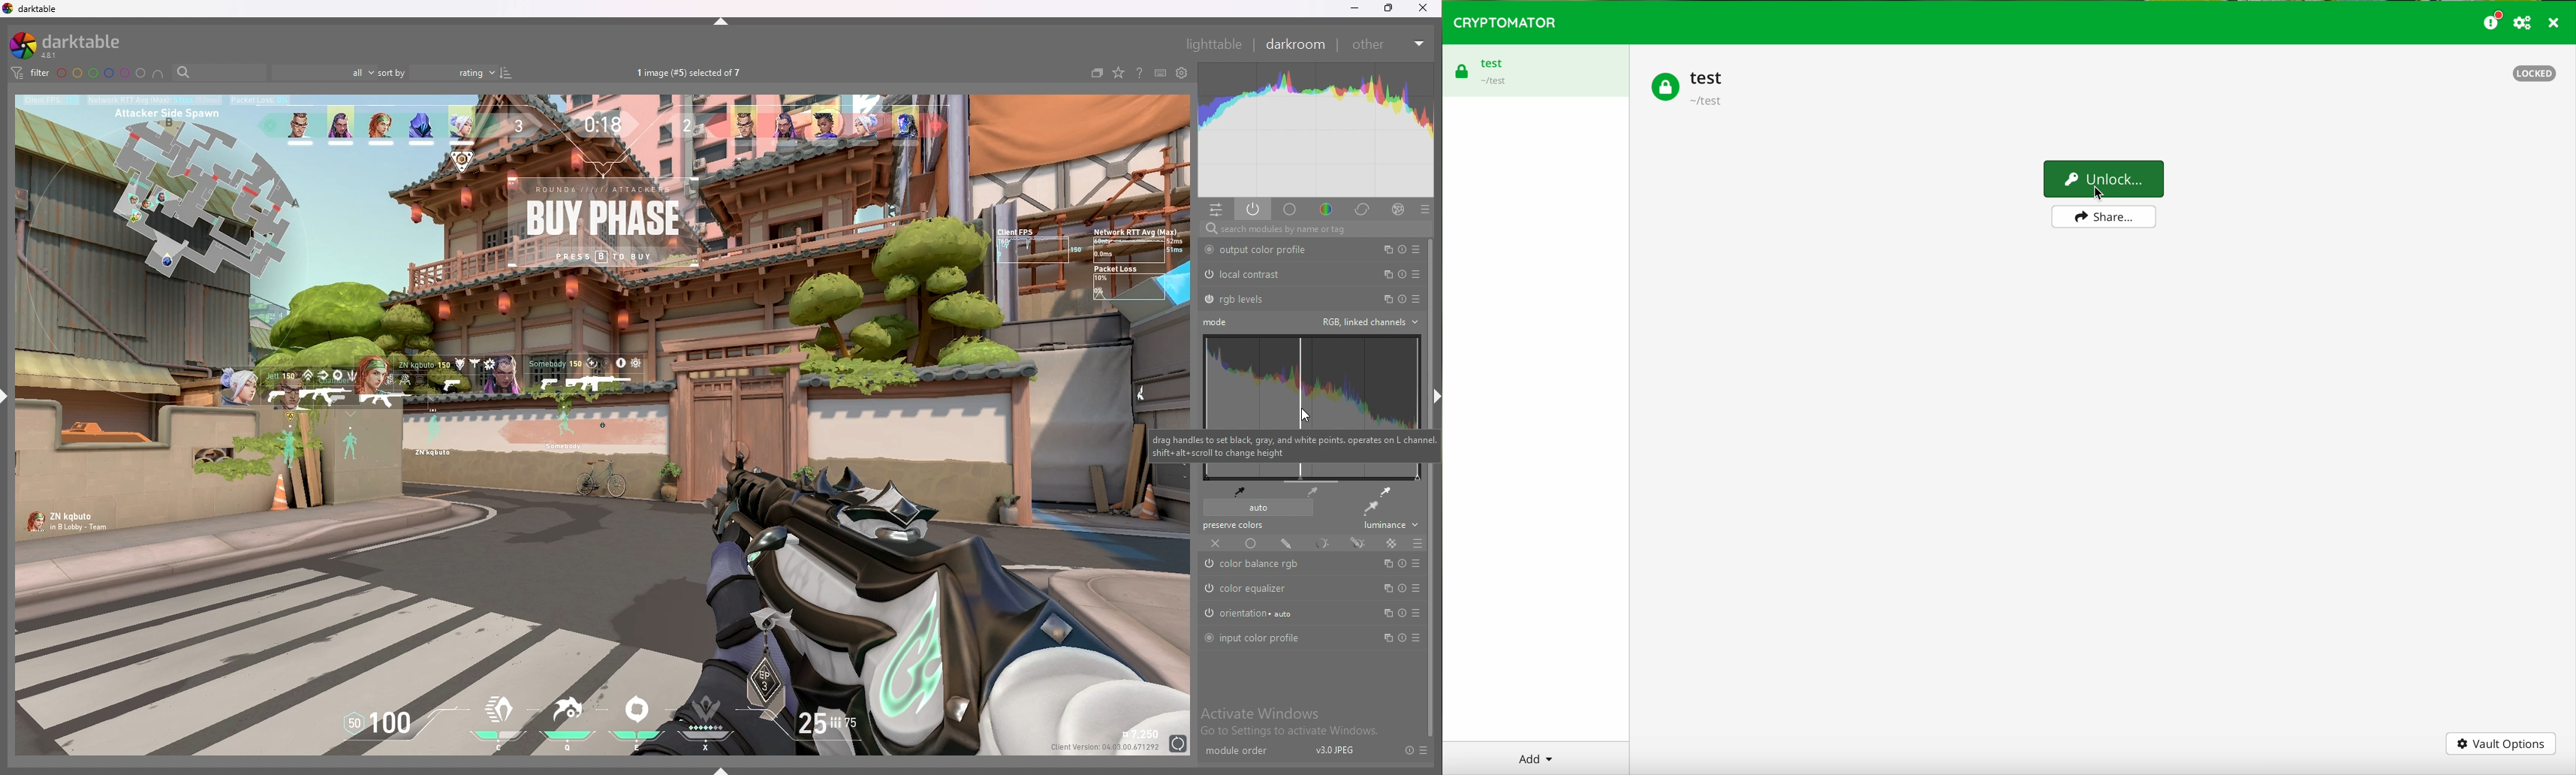  Describe the element at coordinates (1417, 613) in the screenshot. I see `preset` at that location.